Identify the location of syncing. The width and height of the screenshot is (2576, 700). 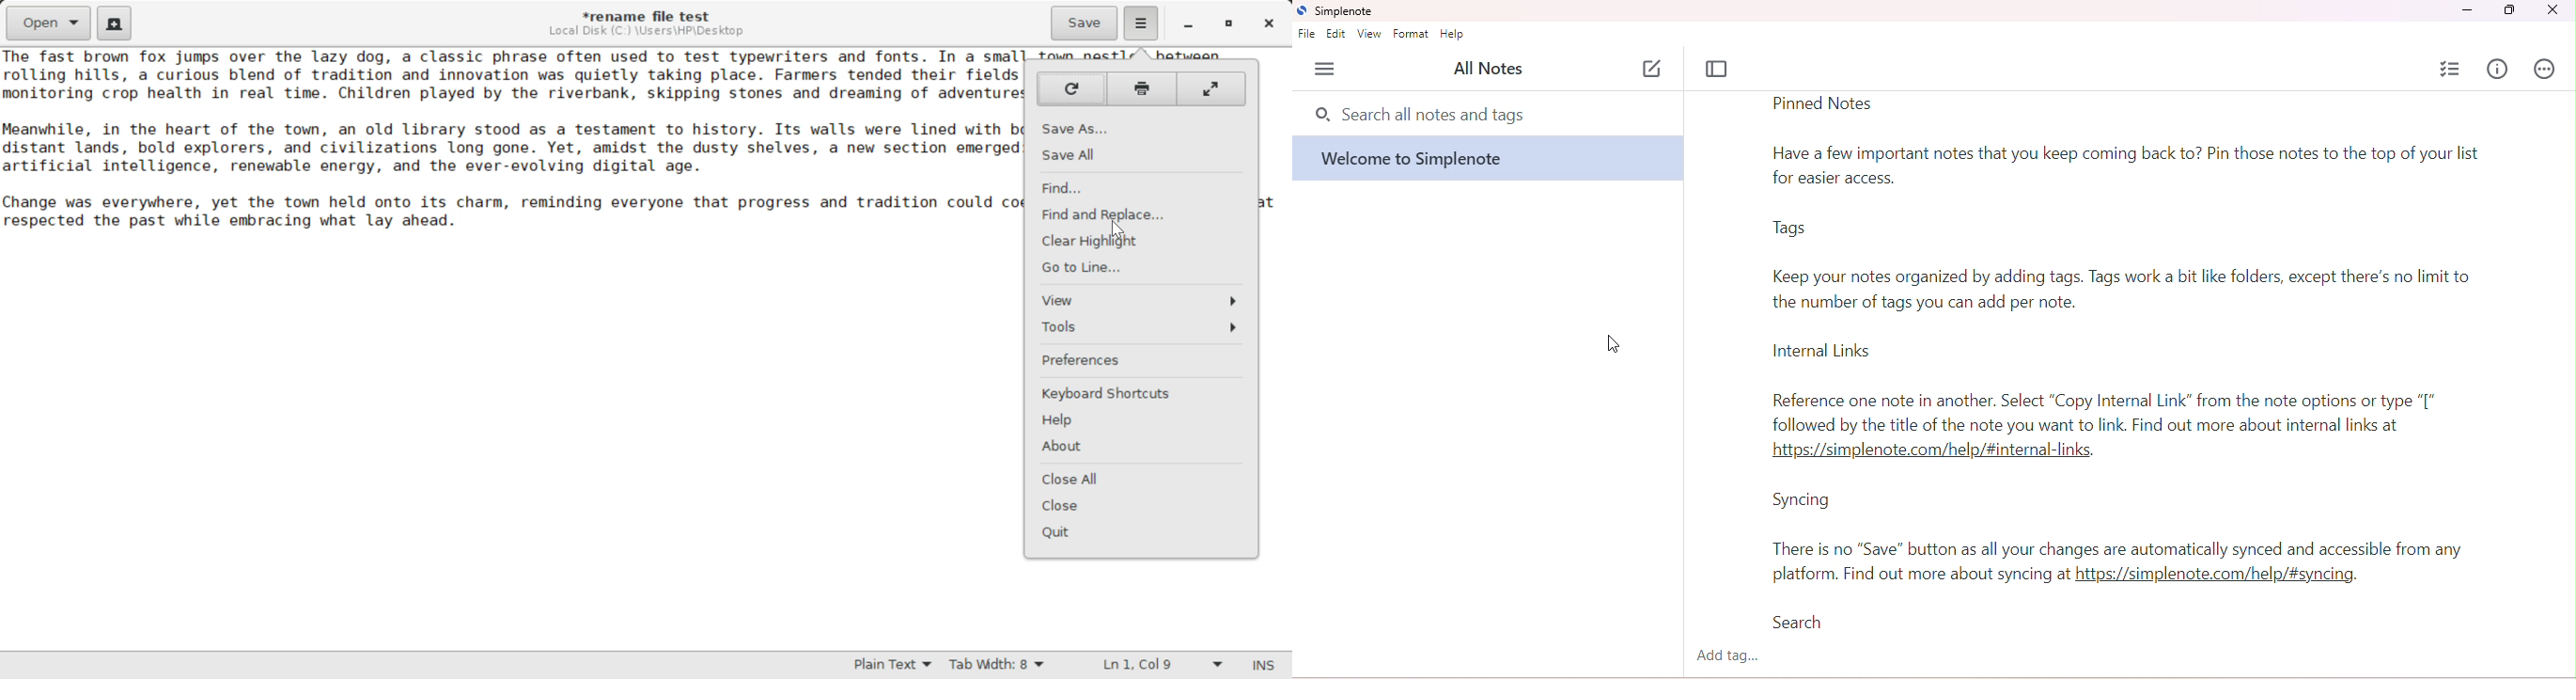
(1801, 500).